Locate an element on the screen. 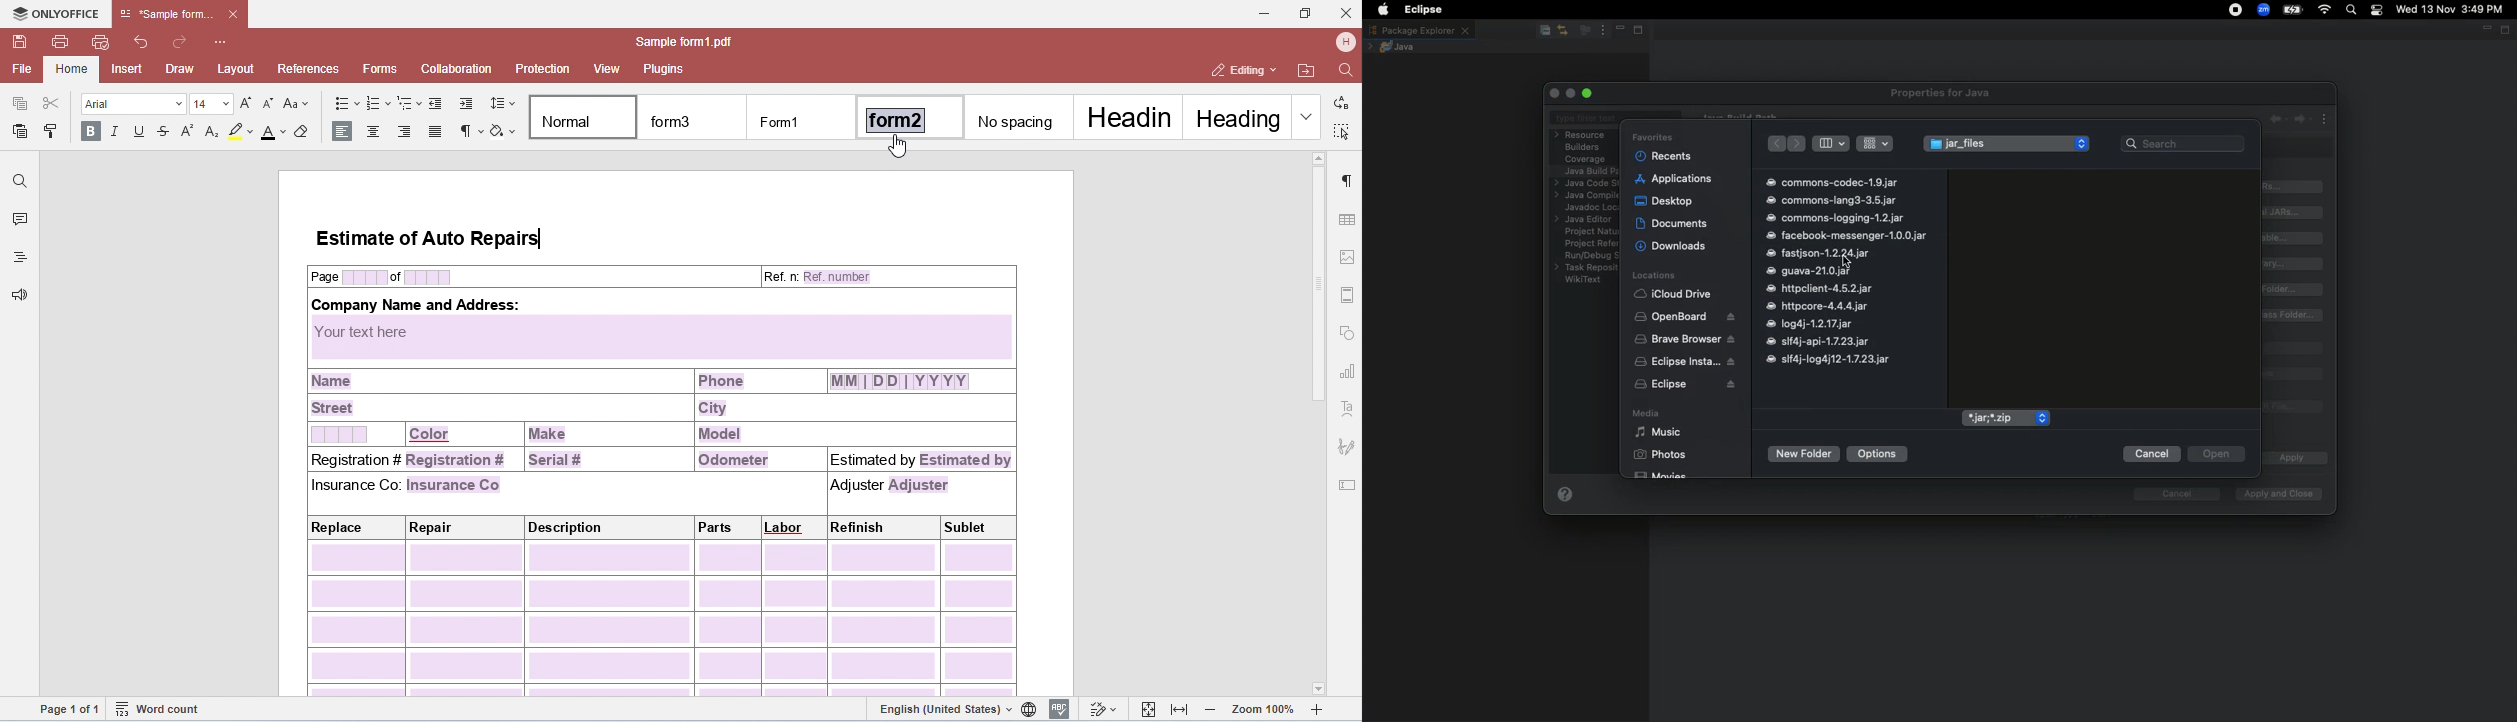 Image resolution: width=2520 pixels, height=728 pixels. *.jar,*.zip is located at coordinates (1997, 418).